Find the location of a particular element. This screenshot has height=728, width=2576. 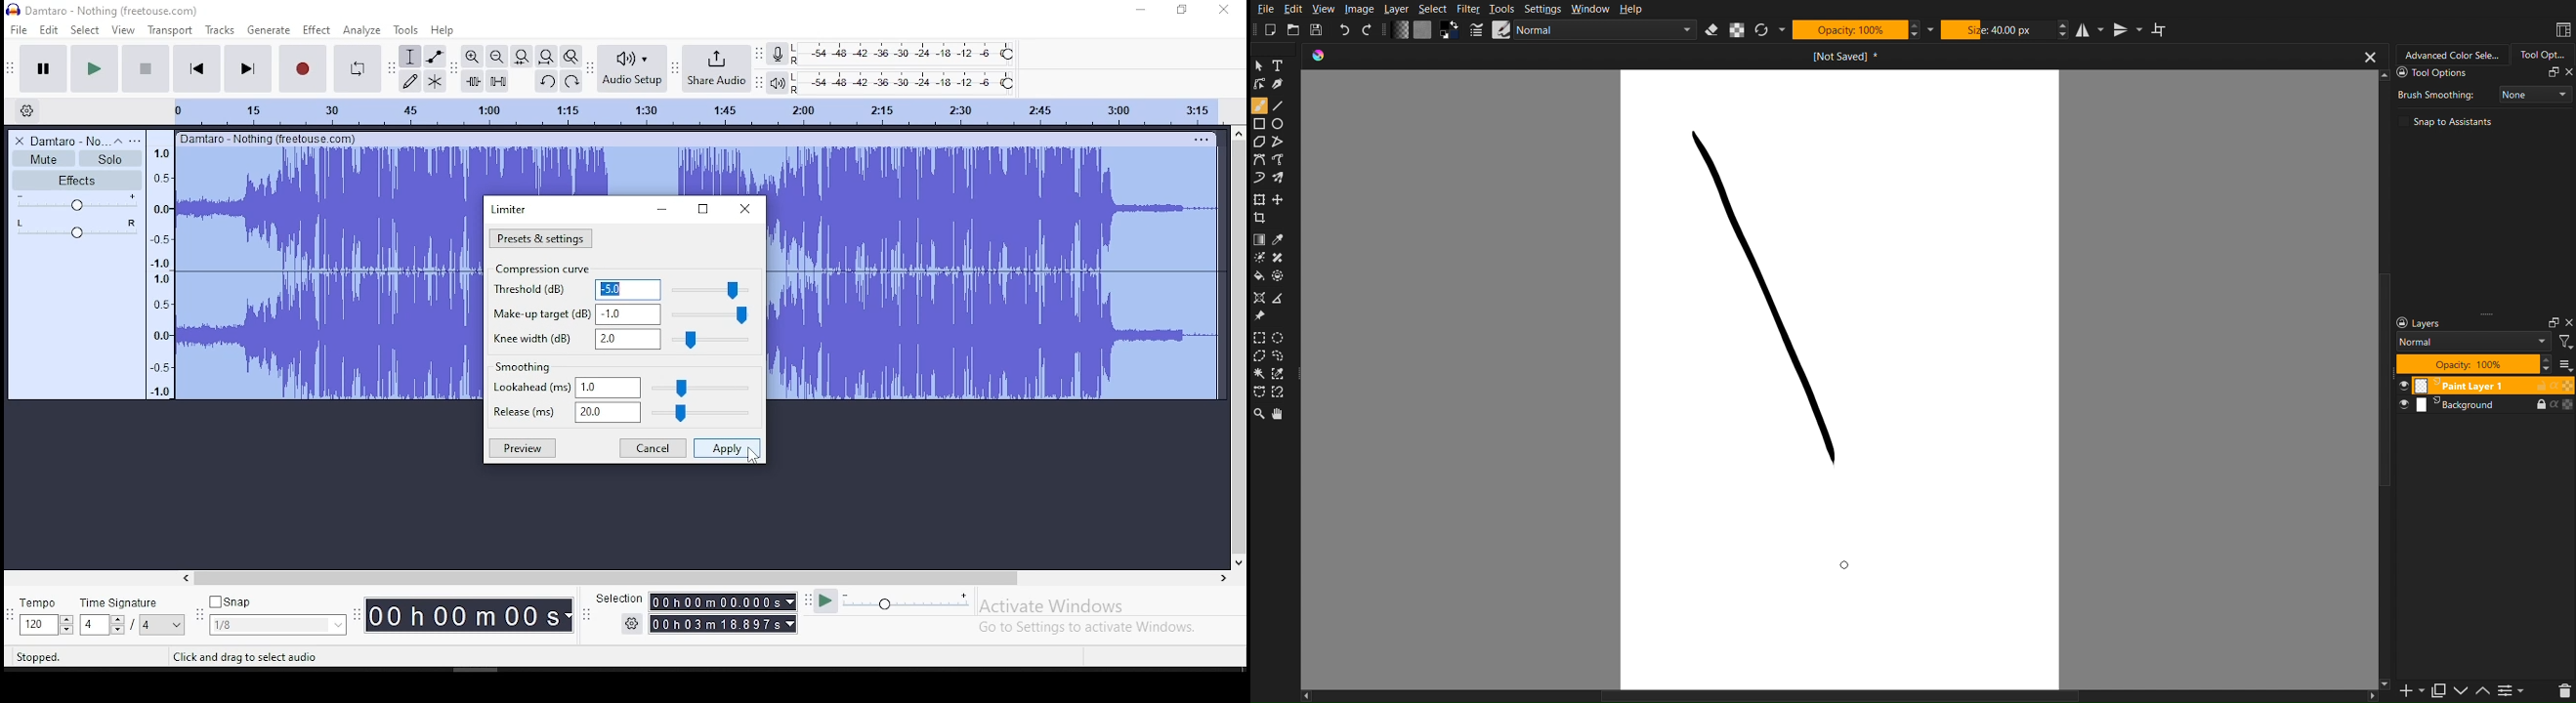

tools is located at coordinates (406, 29).